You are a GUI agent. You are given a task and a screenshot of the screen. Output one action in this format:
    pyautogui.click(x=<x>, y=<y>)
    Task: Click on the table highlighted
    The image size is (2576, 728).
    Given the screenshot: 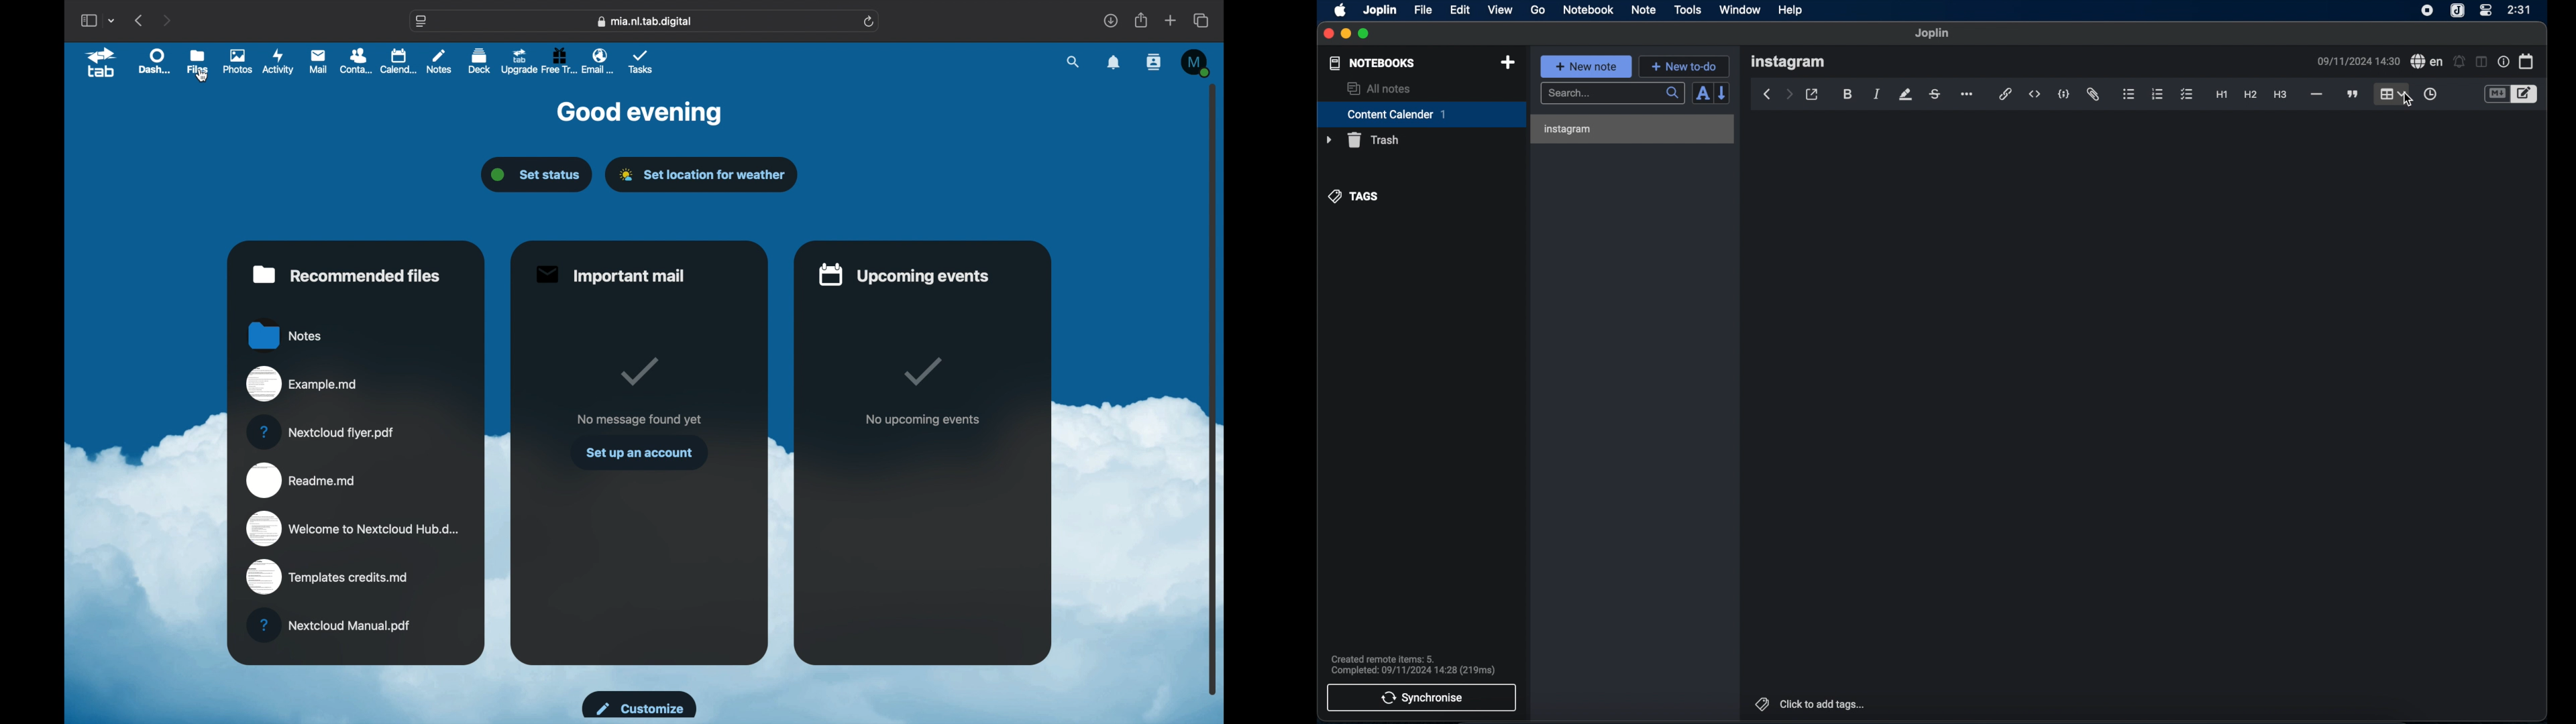 What is the action you would take?
    pyautogui.click(x=2392, y=95)
    